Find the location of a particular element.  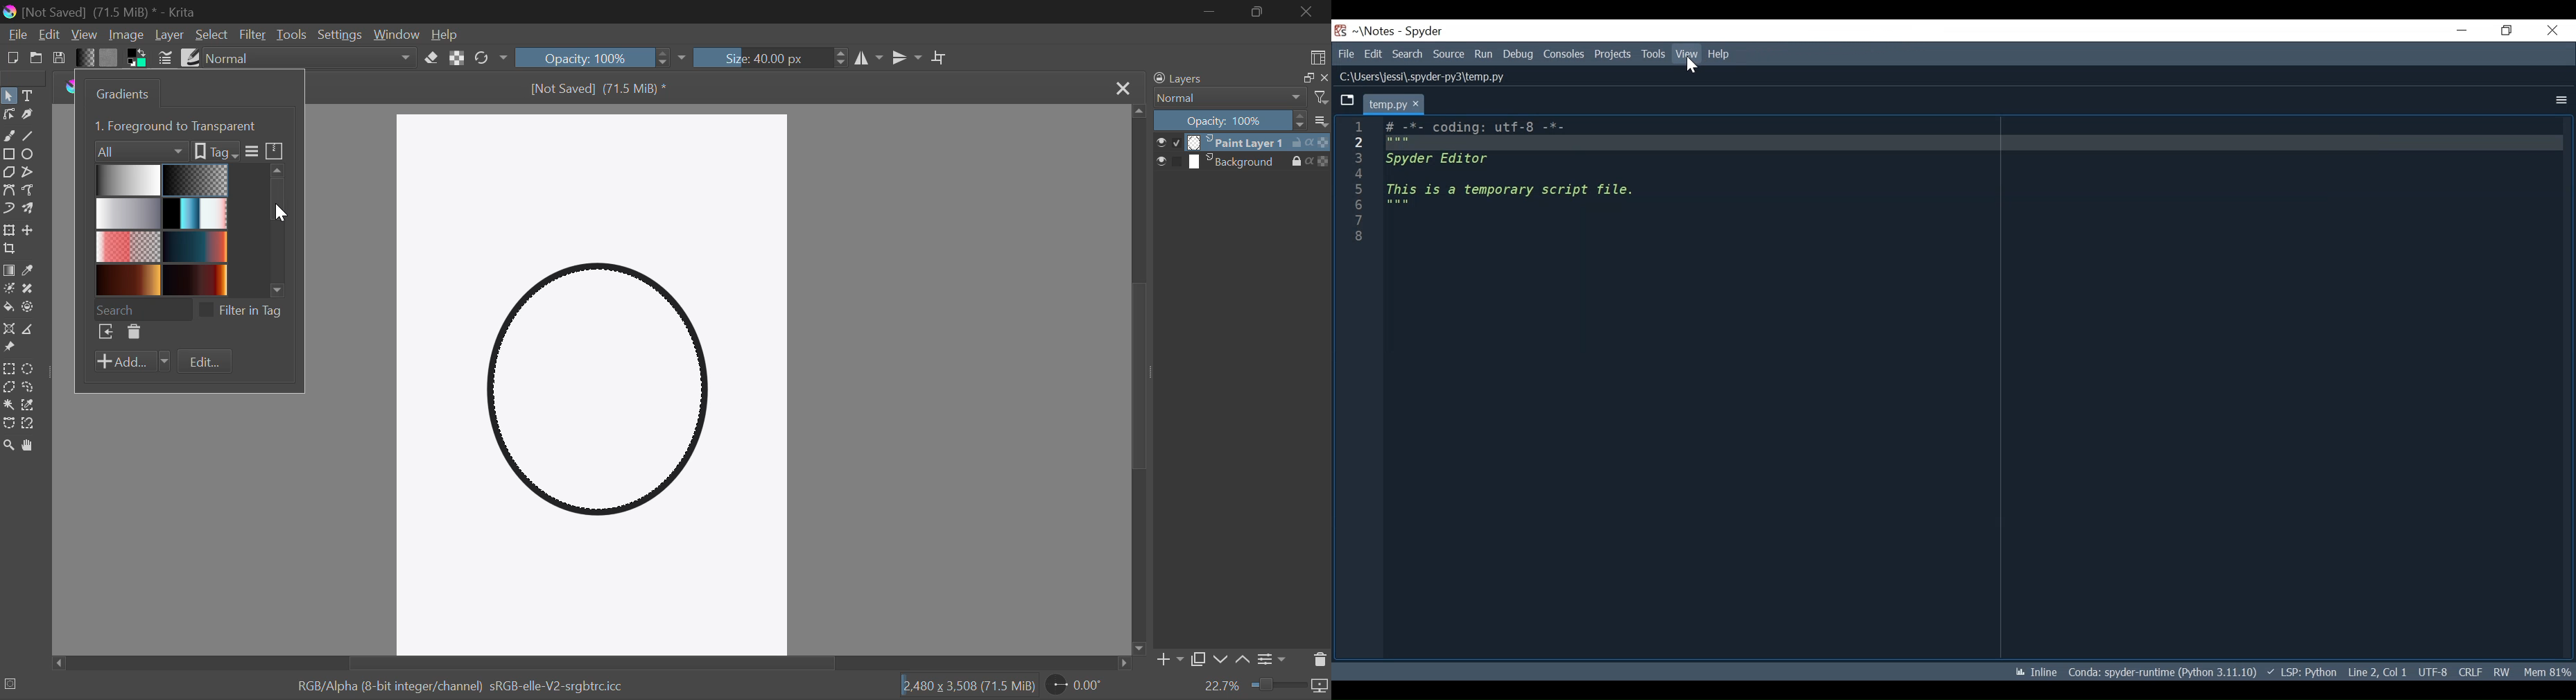

Open is located at coordinates (36, 58).